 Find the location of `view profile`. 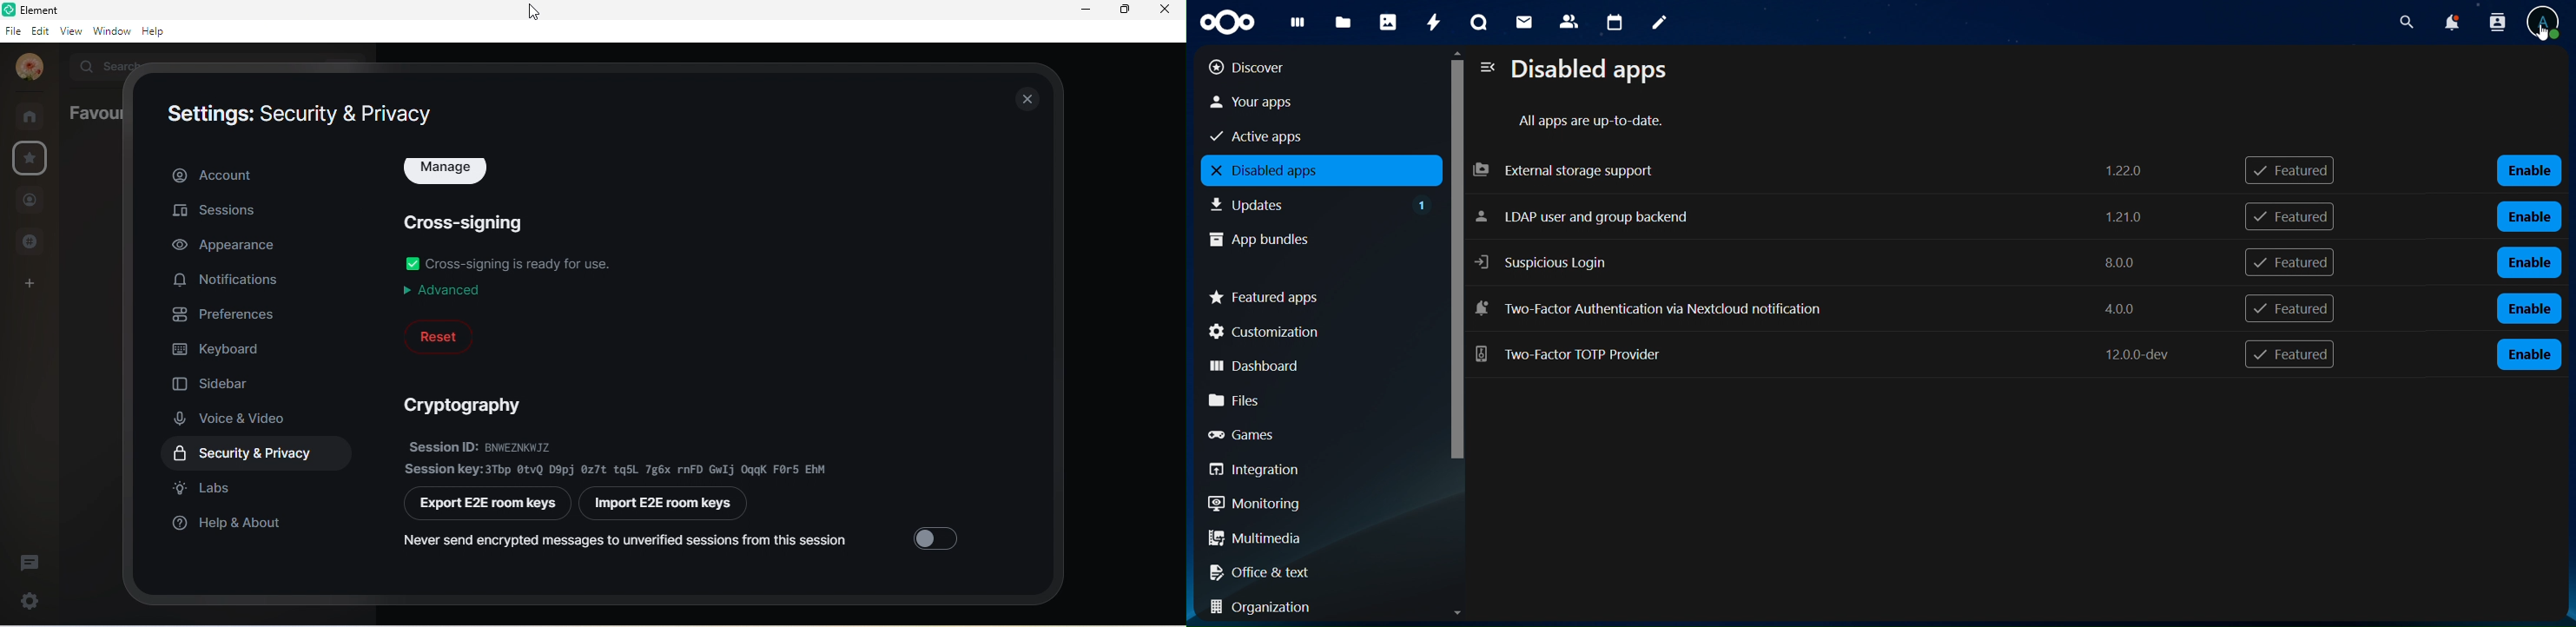

view profile is located at coordinates (2546, 17).